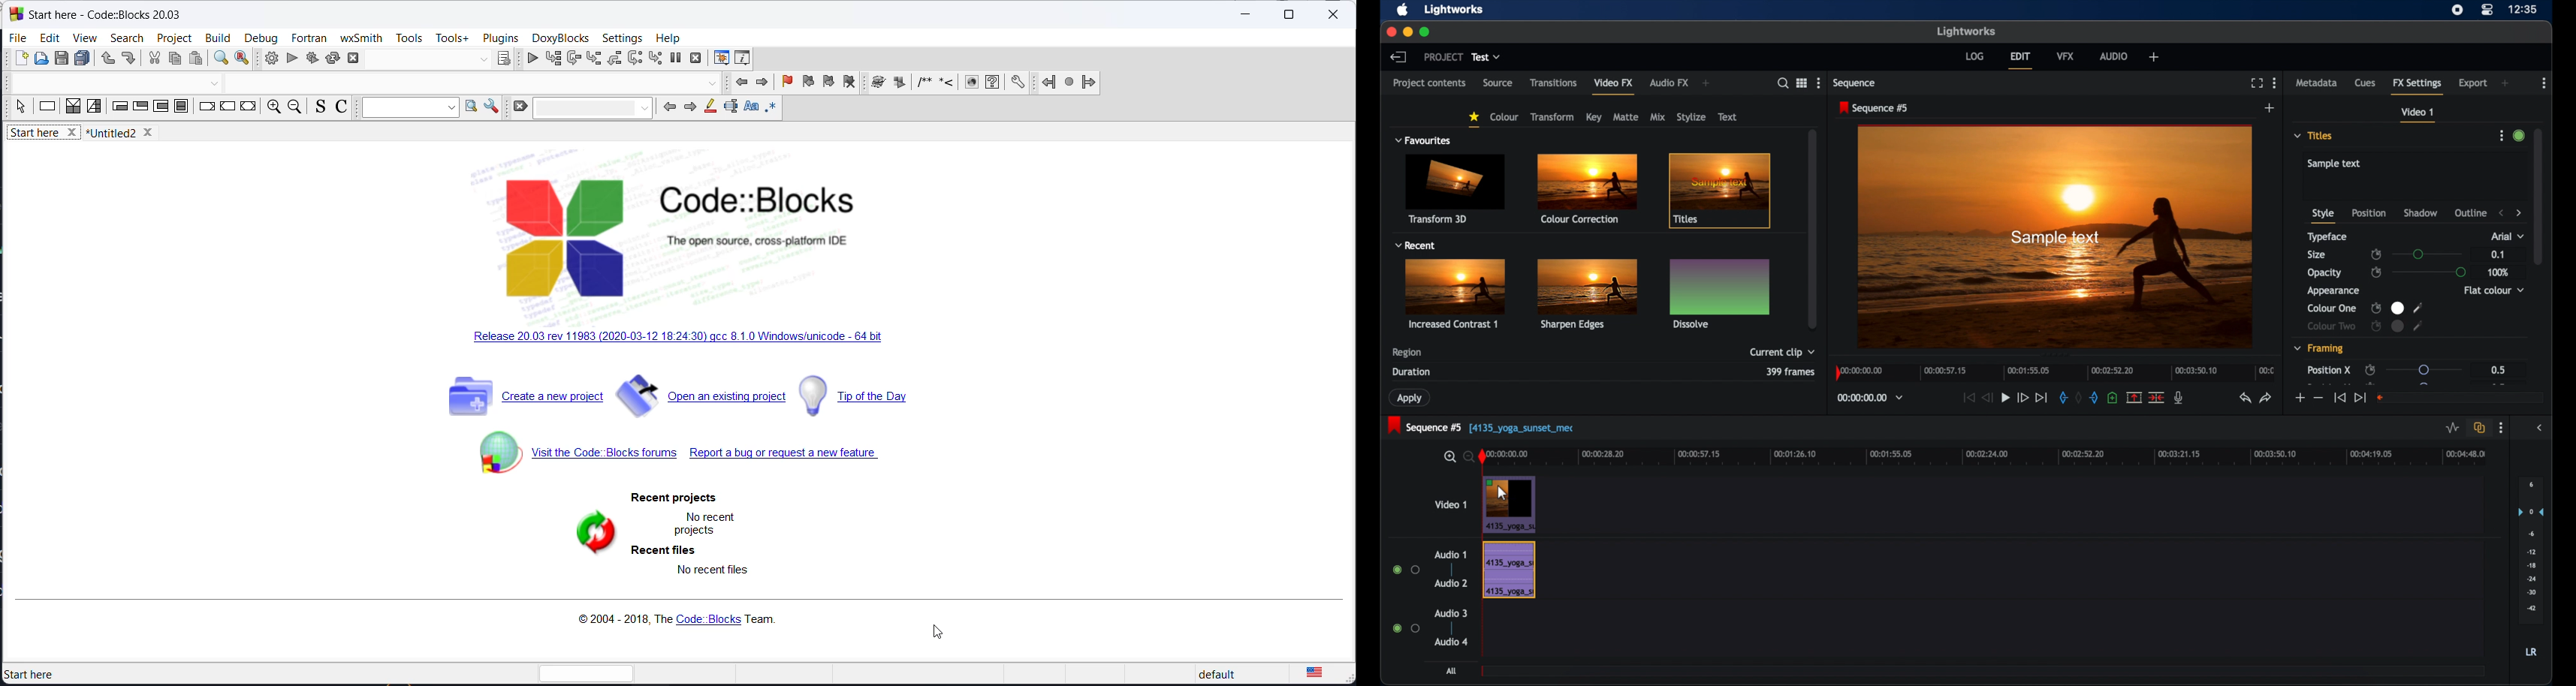 Image resolution: width=2576 pixels, height=700 pixels. Describe the element at coordinates (63, 59) in the screenshot. I see `save` at that location.